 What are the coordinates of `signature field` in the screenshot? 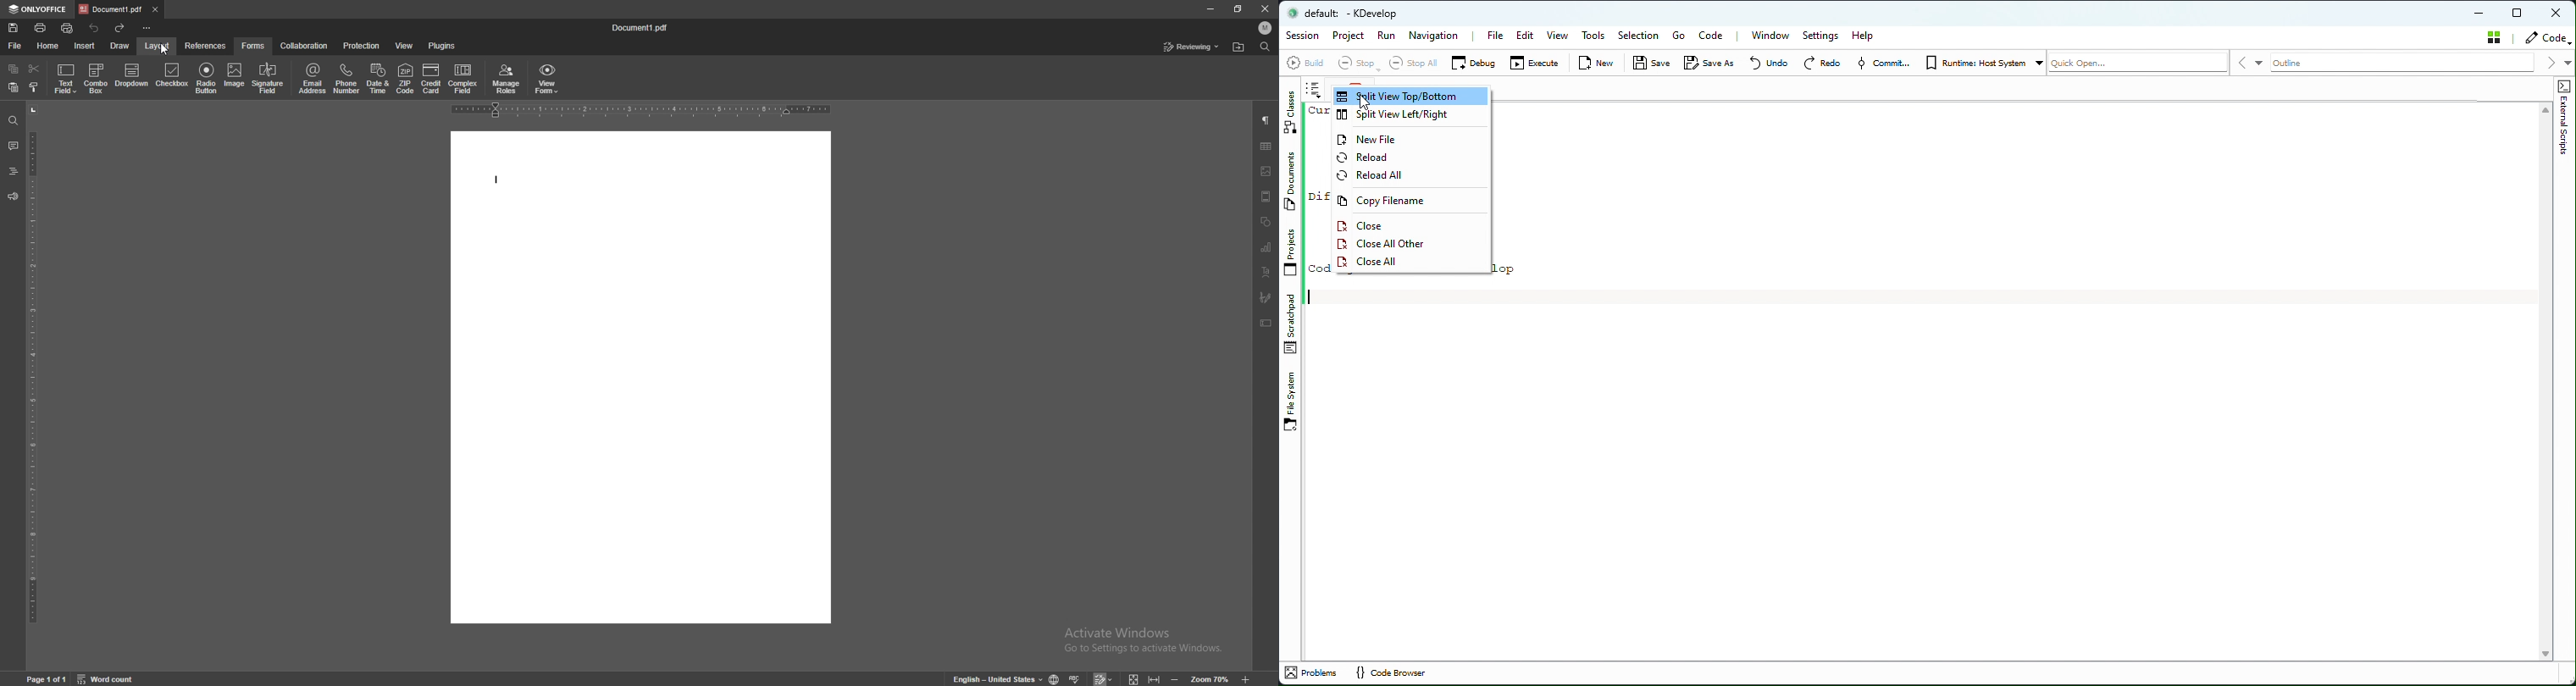 It's located at (268, 77).